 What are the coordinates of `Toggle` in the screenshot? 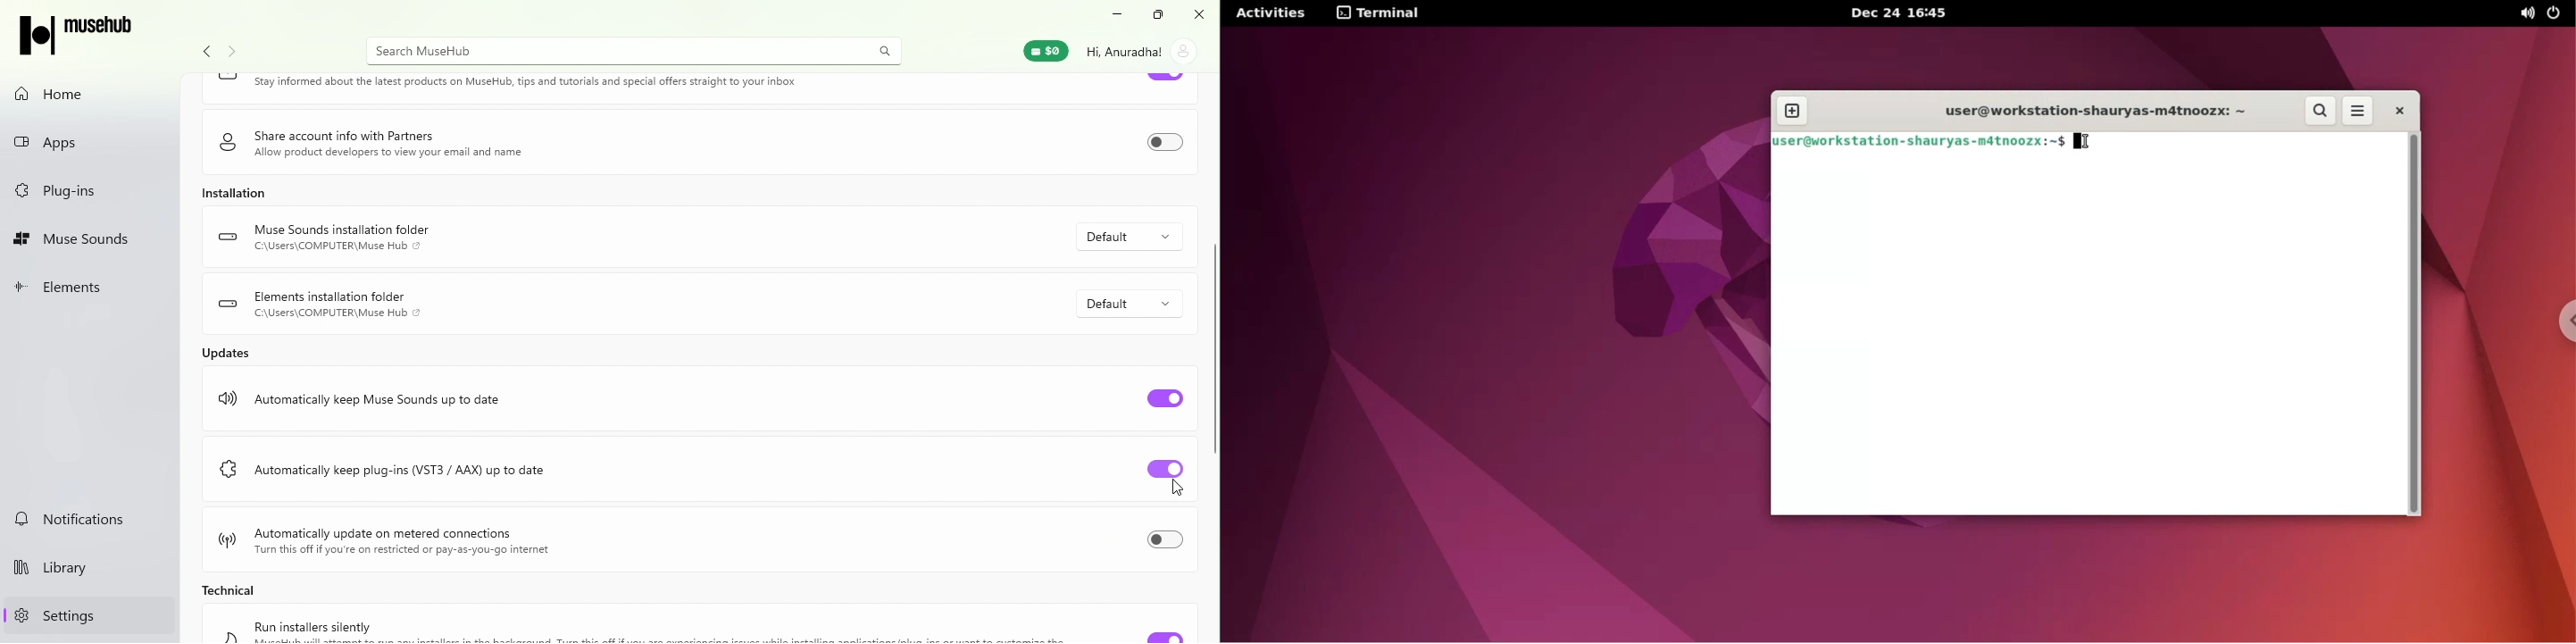 It's located at (1164, 539).